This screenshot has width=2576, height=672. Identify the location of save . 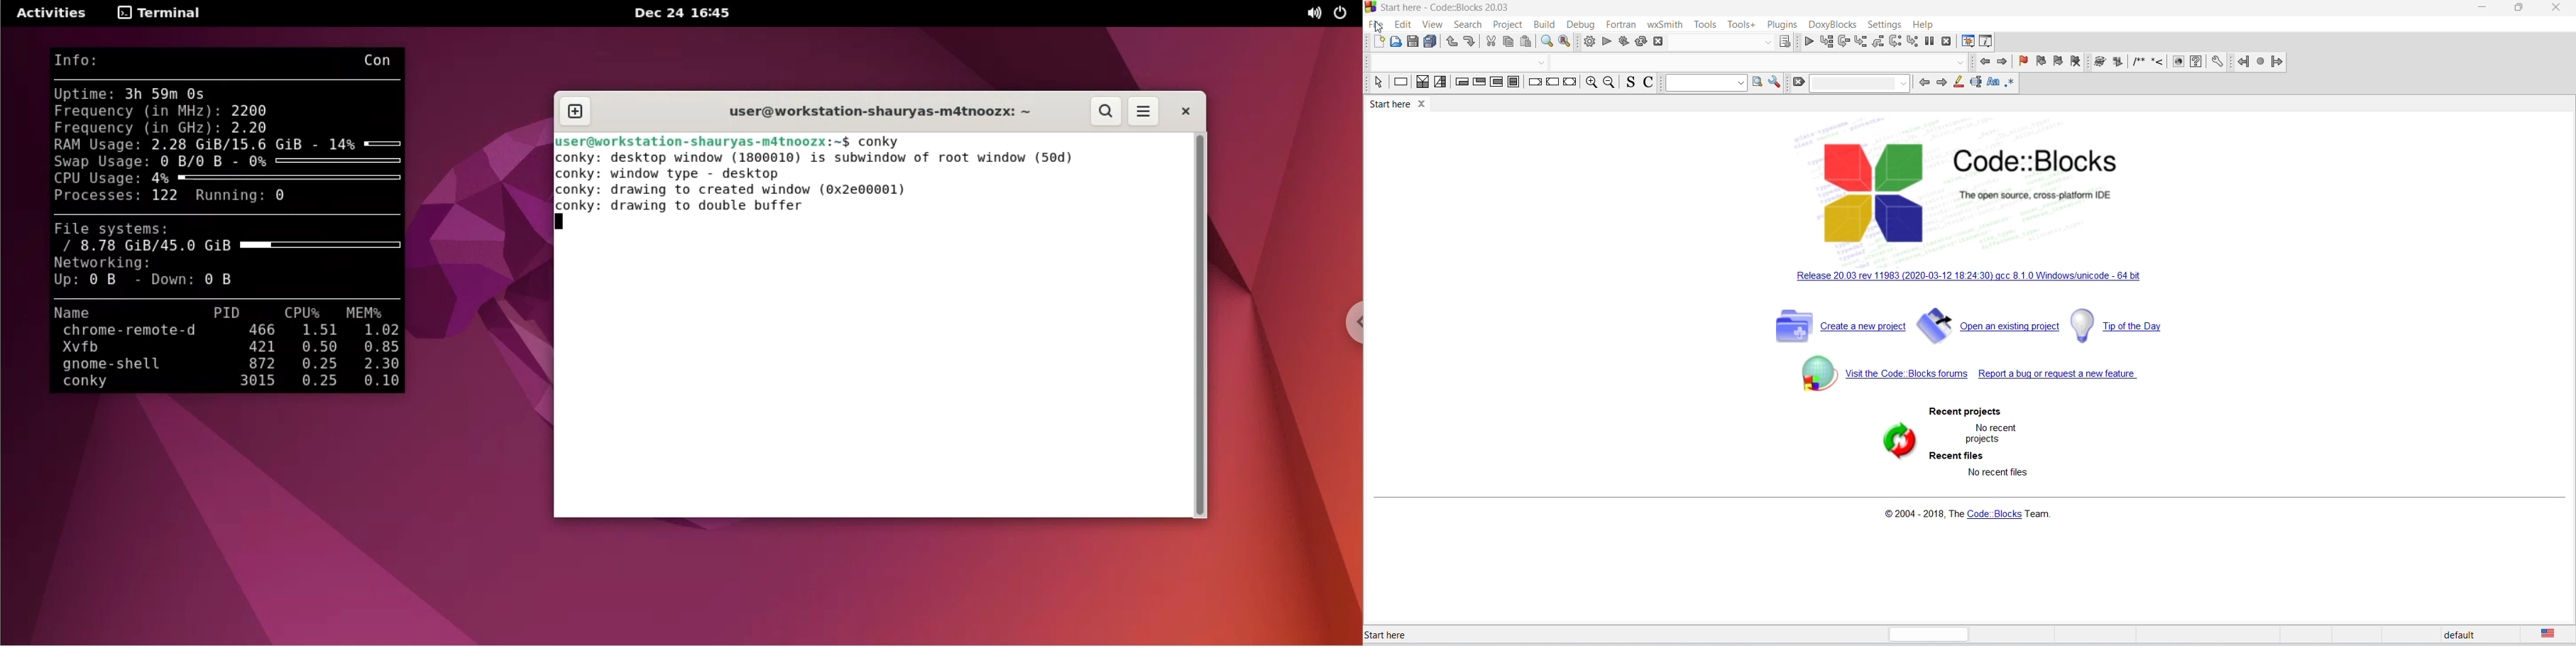
(1412, 42).